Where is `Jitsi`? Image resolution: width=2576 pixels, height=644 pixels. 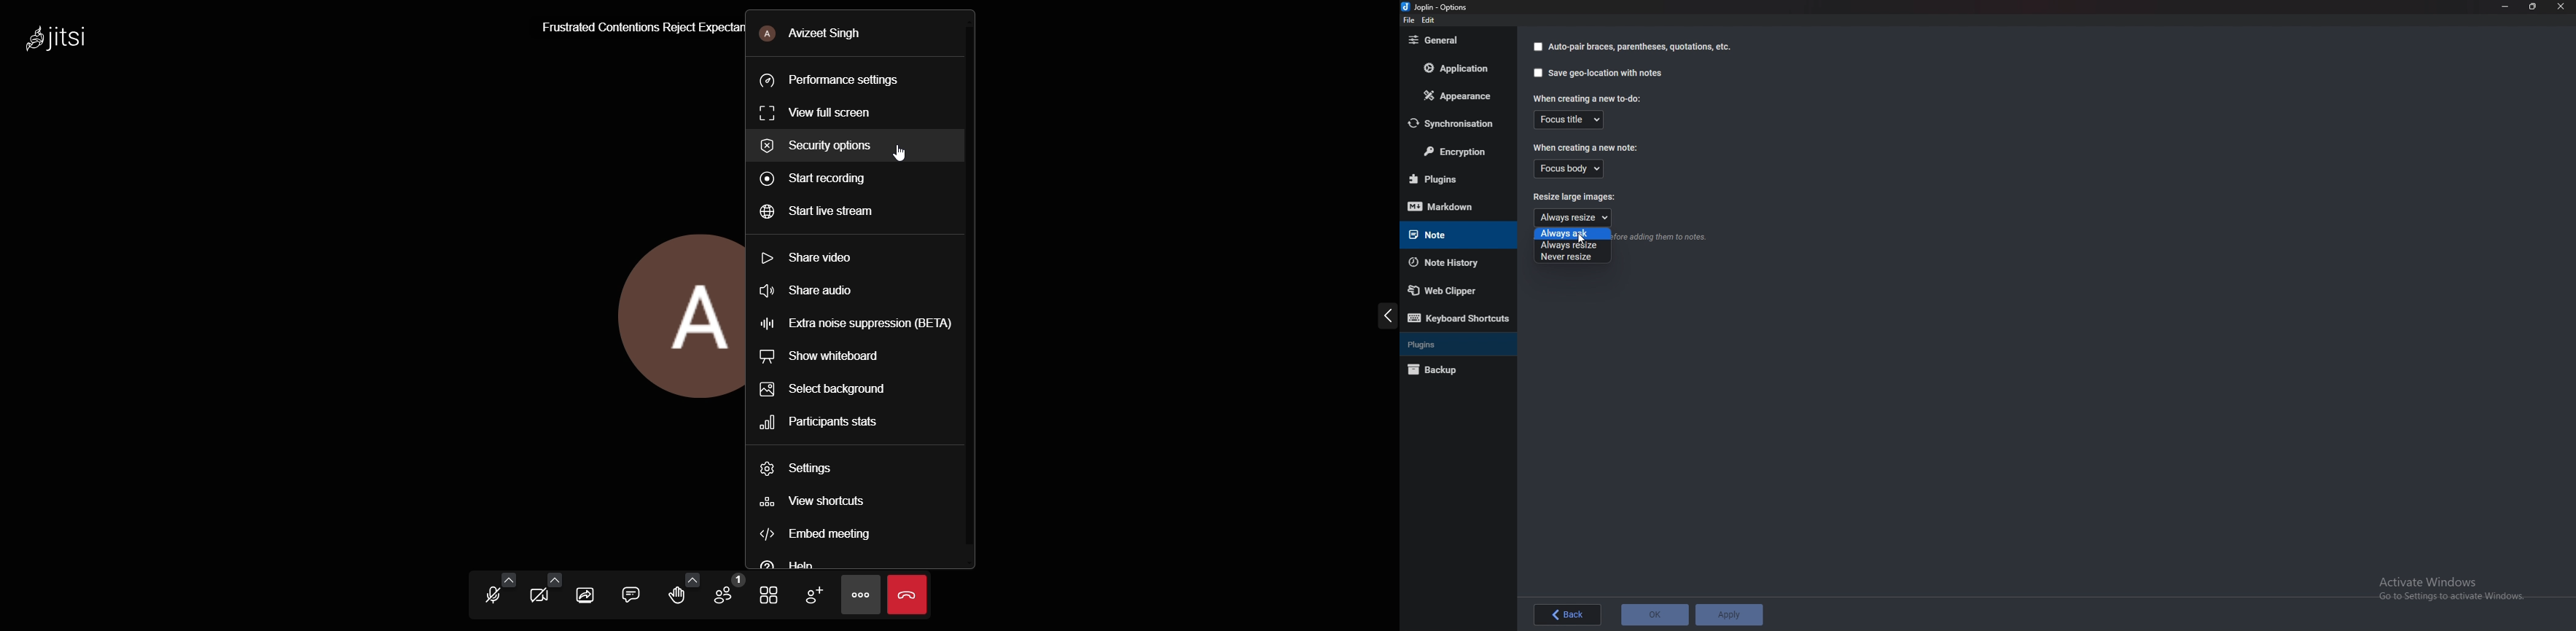
Jitsi is located at coordinates (66, 39).